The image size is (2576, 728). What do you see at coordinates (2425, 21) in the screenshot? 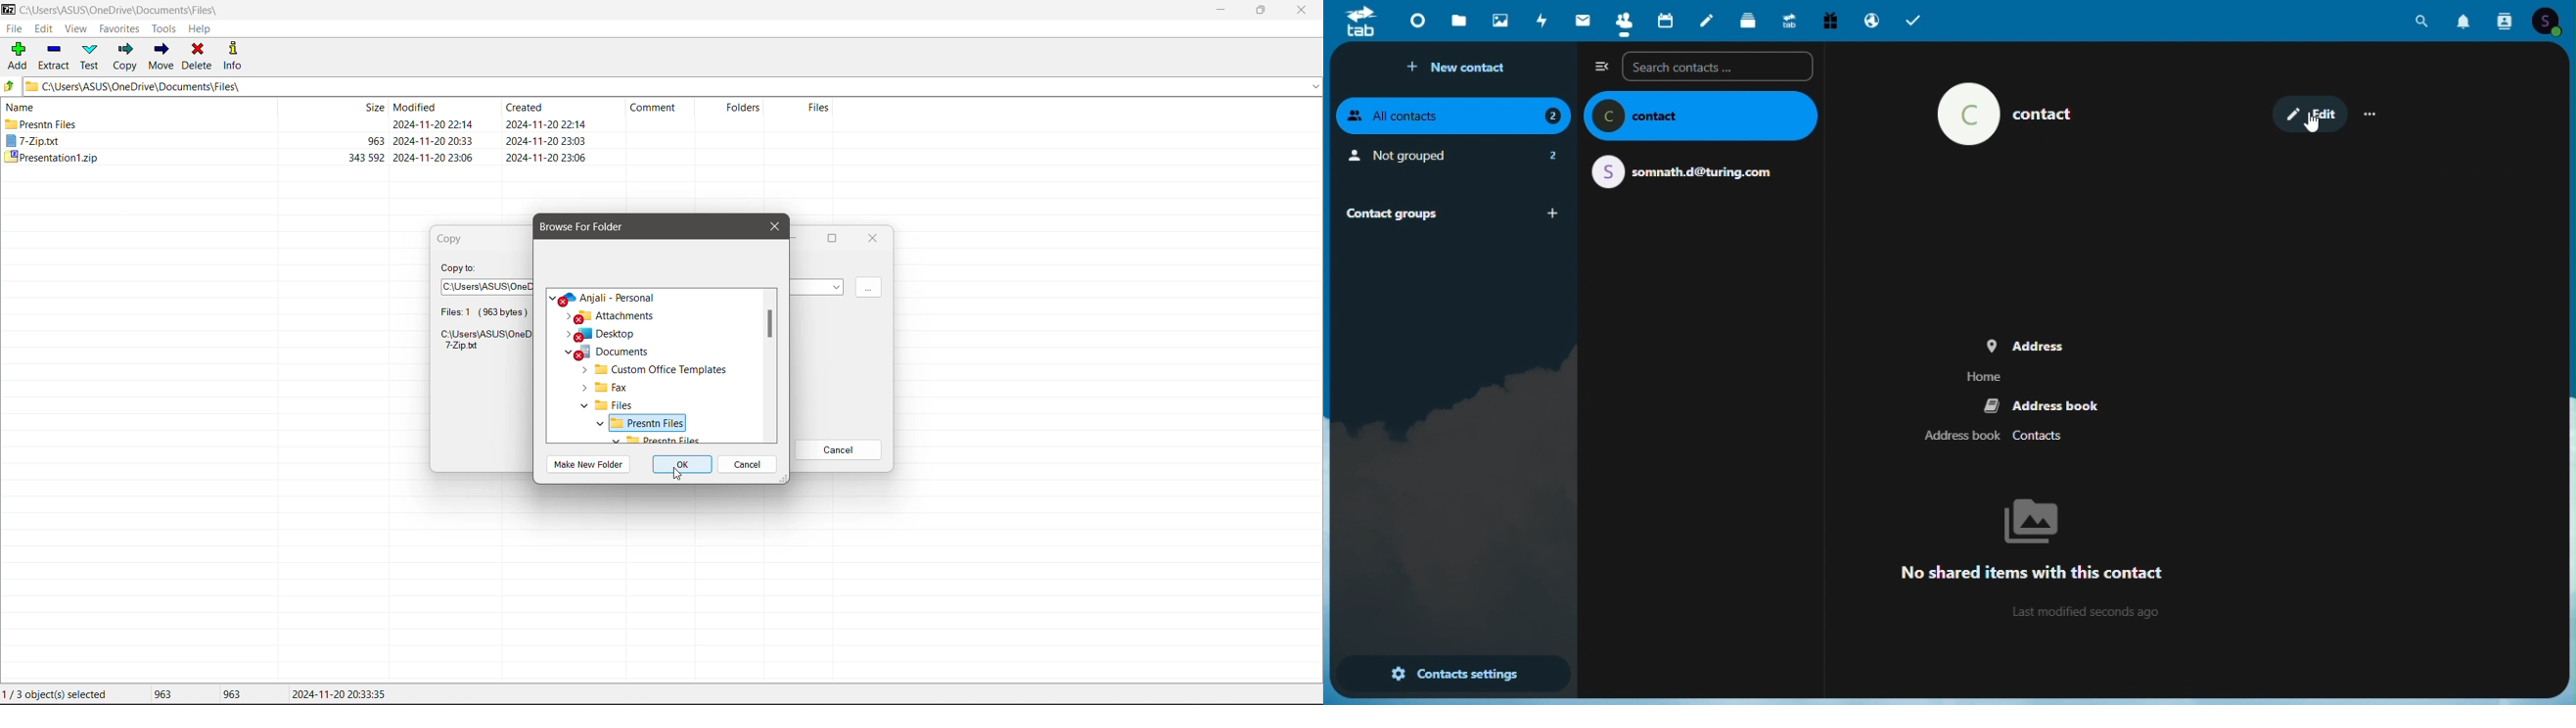
I see `Search` at bounding box center [2425, 21].